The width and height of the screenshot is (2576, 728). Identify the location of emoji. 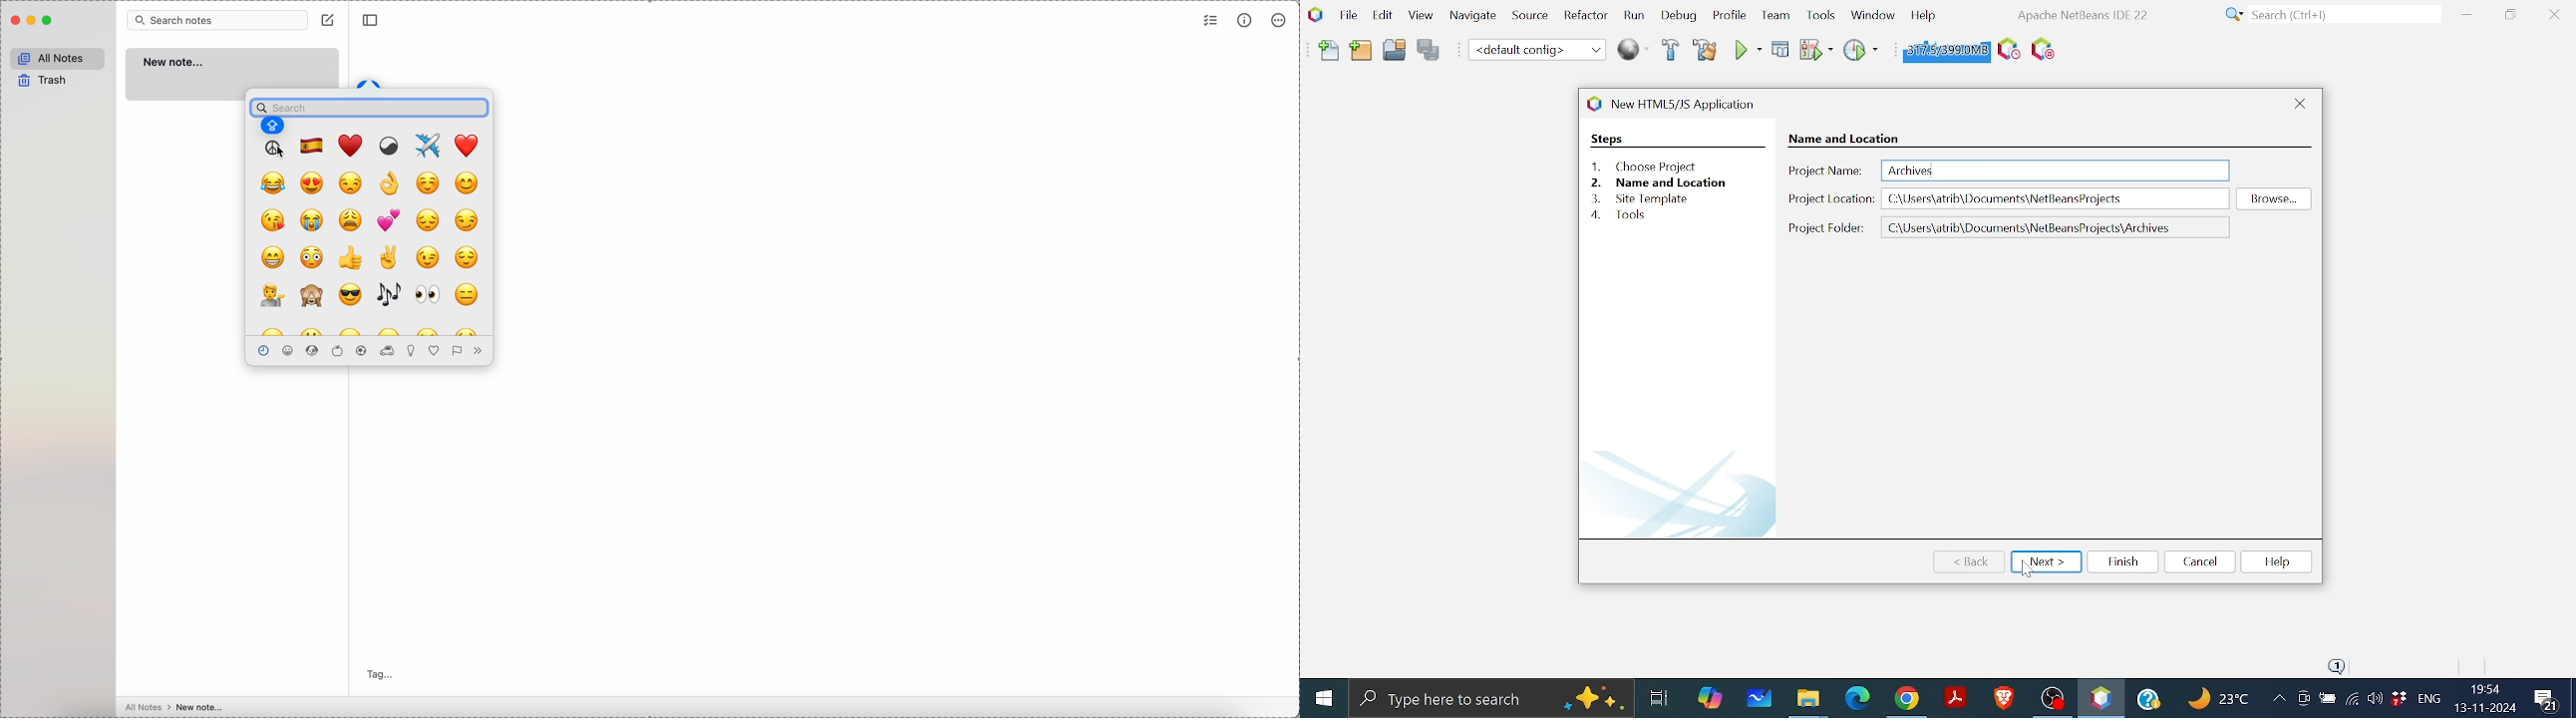
(312, 330).